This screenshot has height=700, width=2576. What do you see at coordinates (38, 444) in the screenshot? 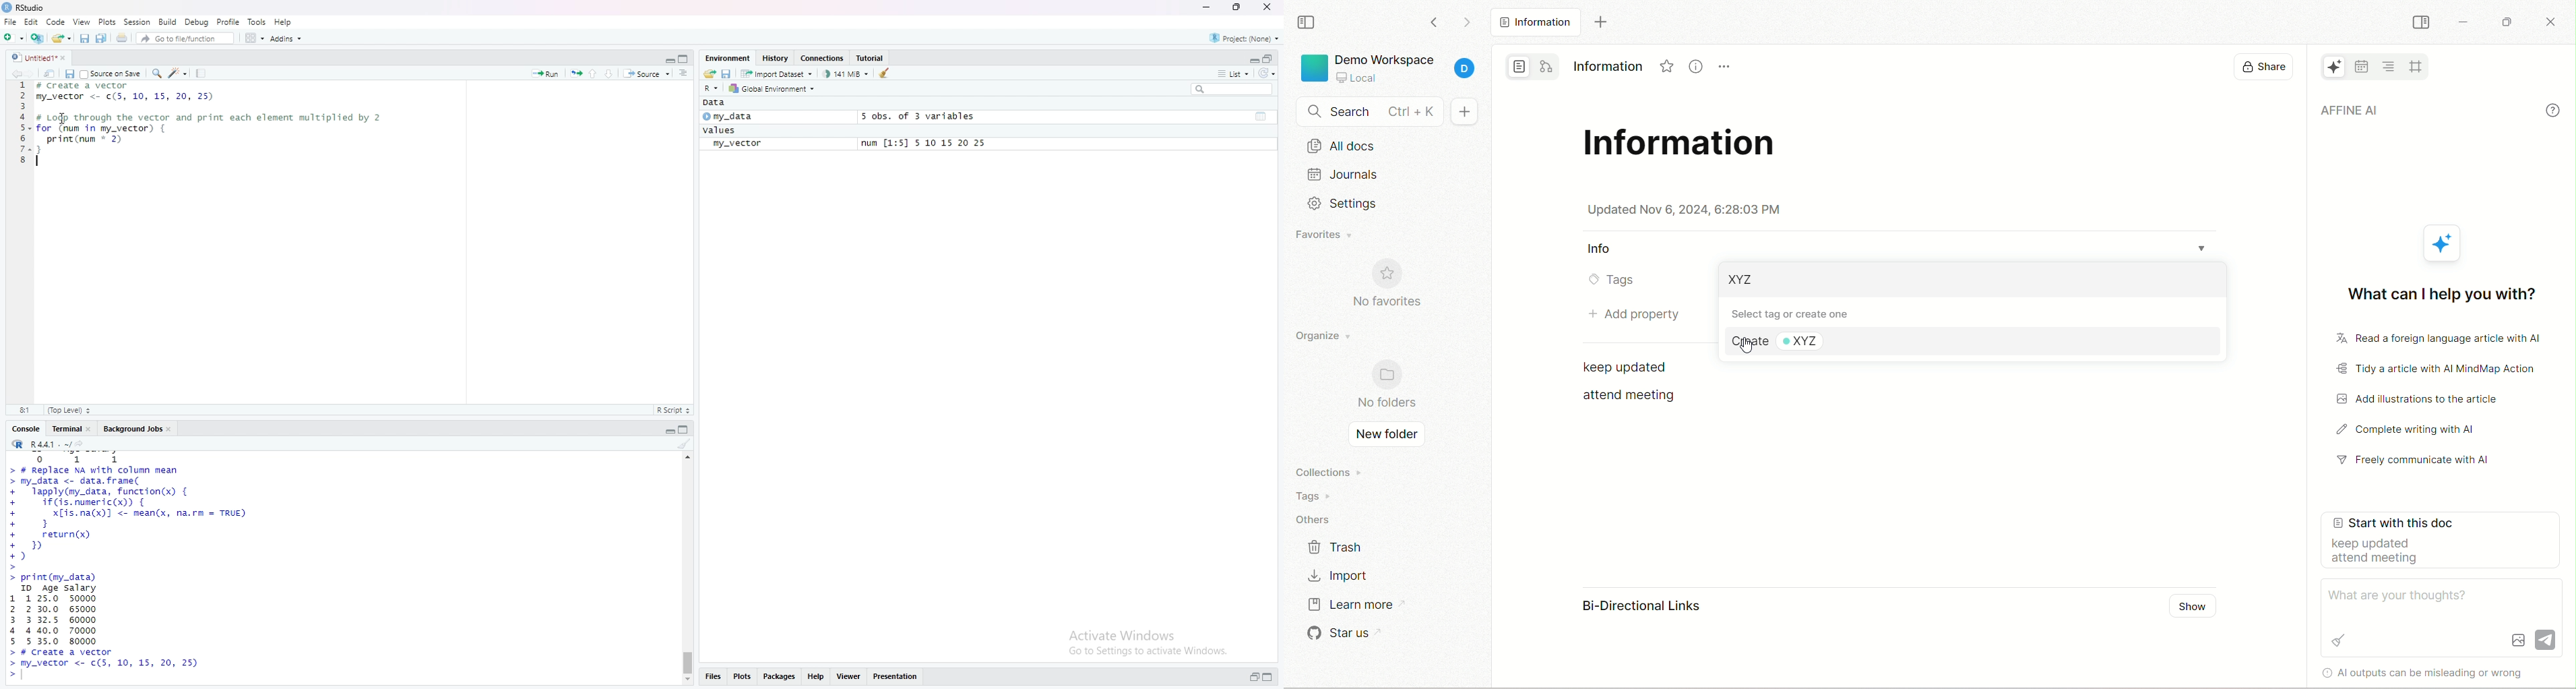
I see `R.4.4.1` at bounding box center [38, 444].